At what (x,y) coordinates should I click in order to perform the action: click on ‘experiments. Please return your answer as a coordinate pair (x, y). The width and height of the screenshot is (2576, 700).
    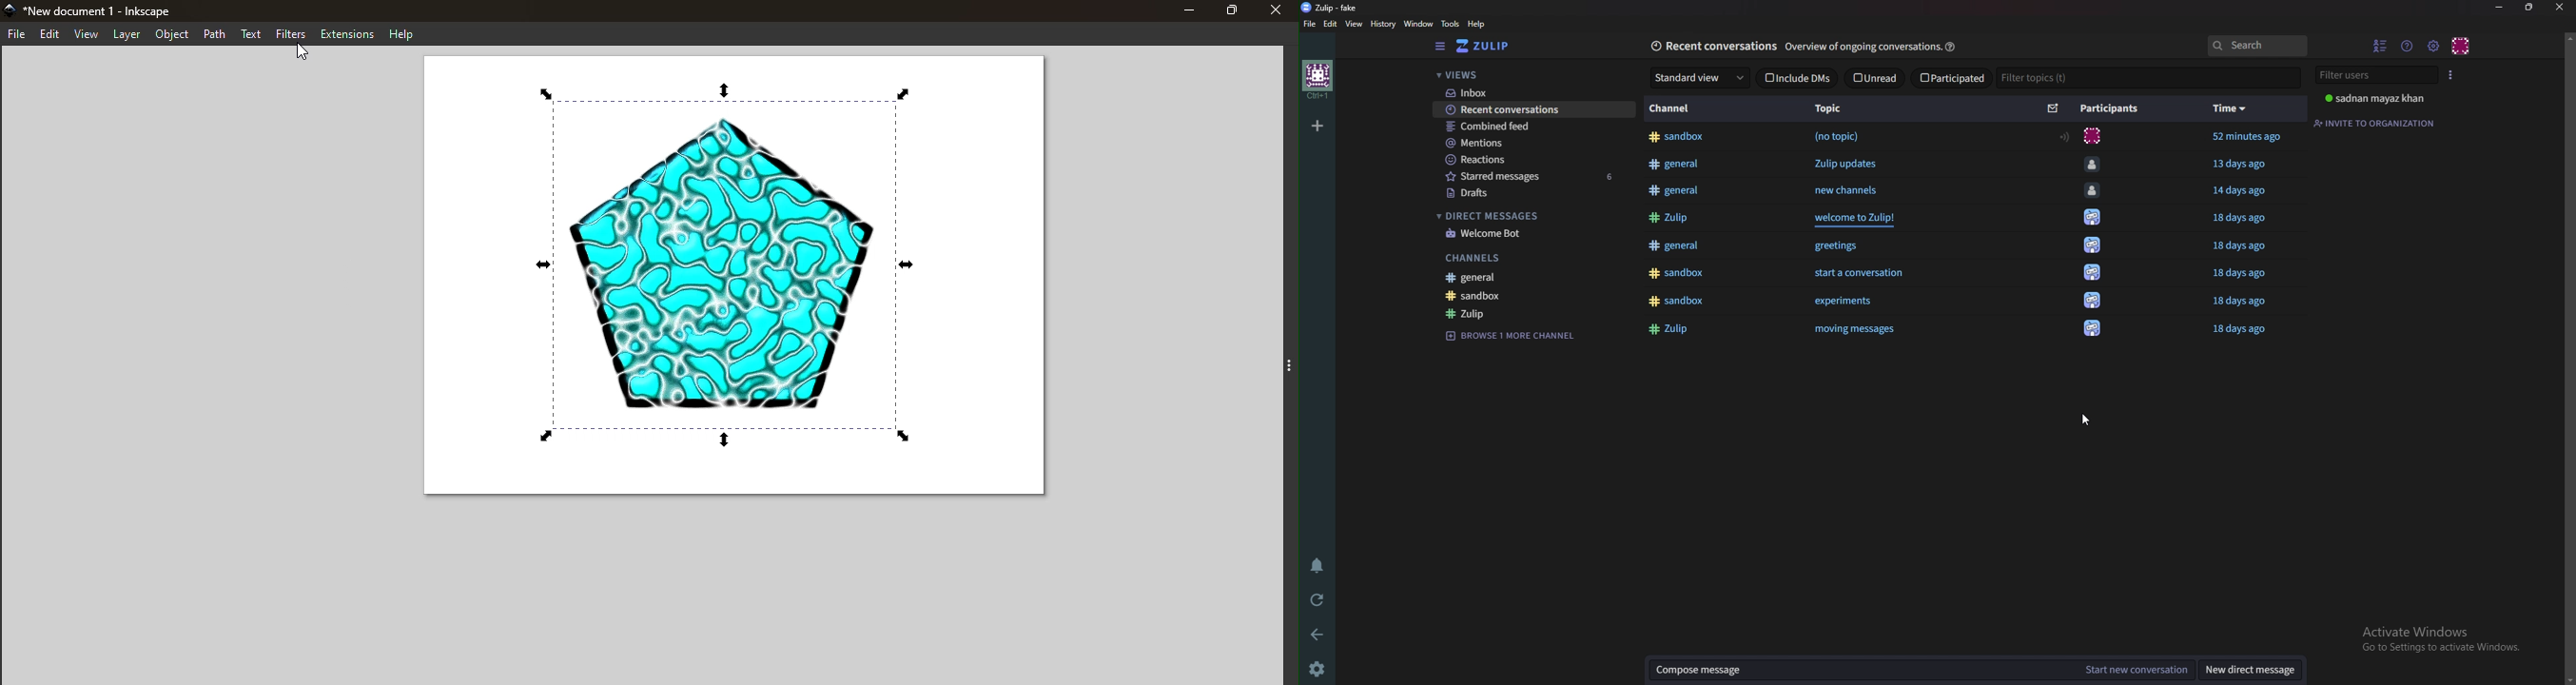
    Looking at the image, I should click on (1841, 304).